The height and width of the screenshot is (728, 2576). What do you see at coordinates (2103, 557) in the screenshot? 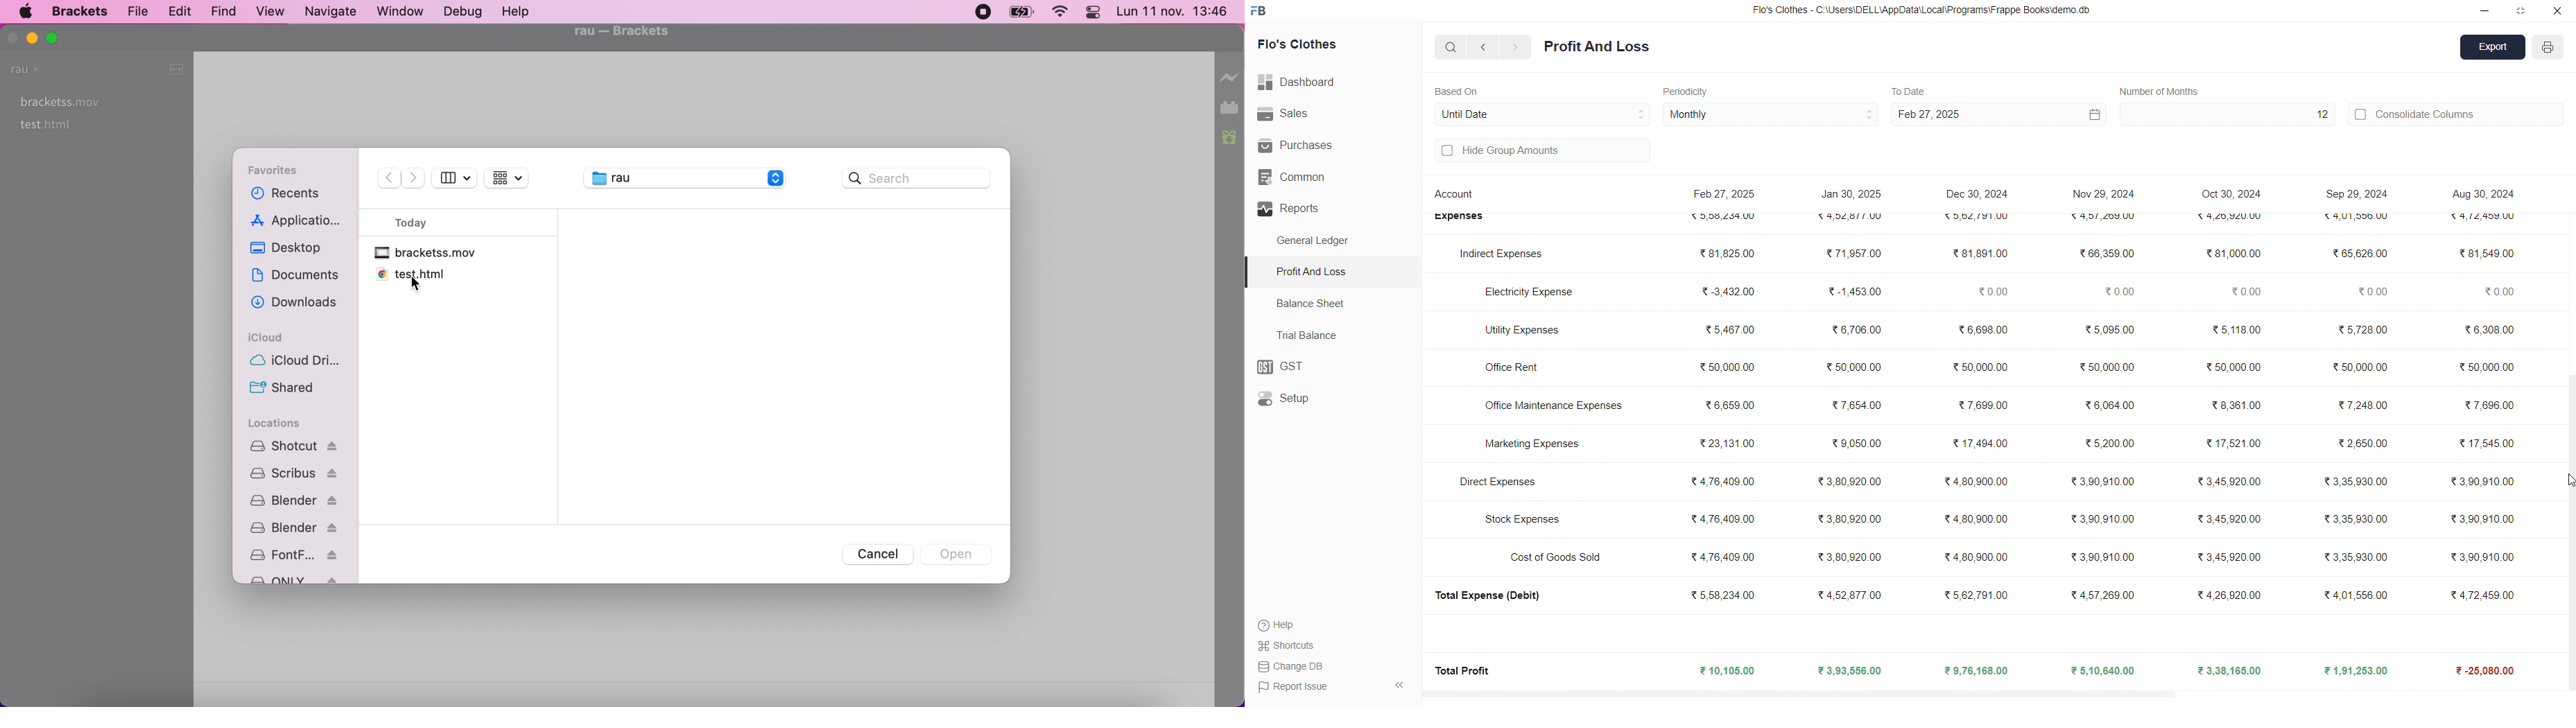
I see `₹3,90,910.00` at bounding box center [2103, 557].